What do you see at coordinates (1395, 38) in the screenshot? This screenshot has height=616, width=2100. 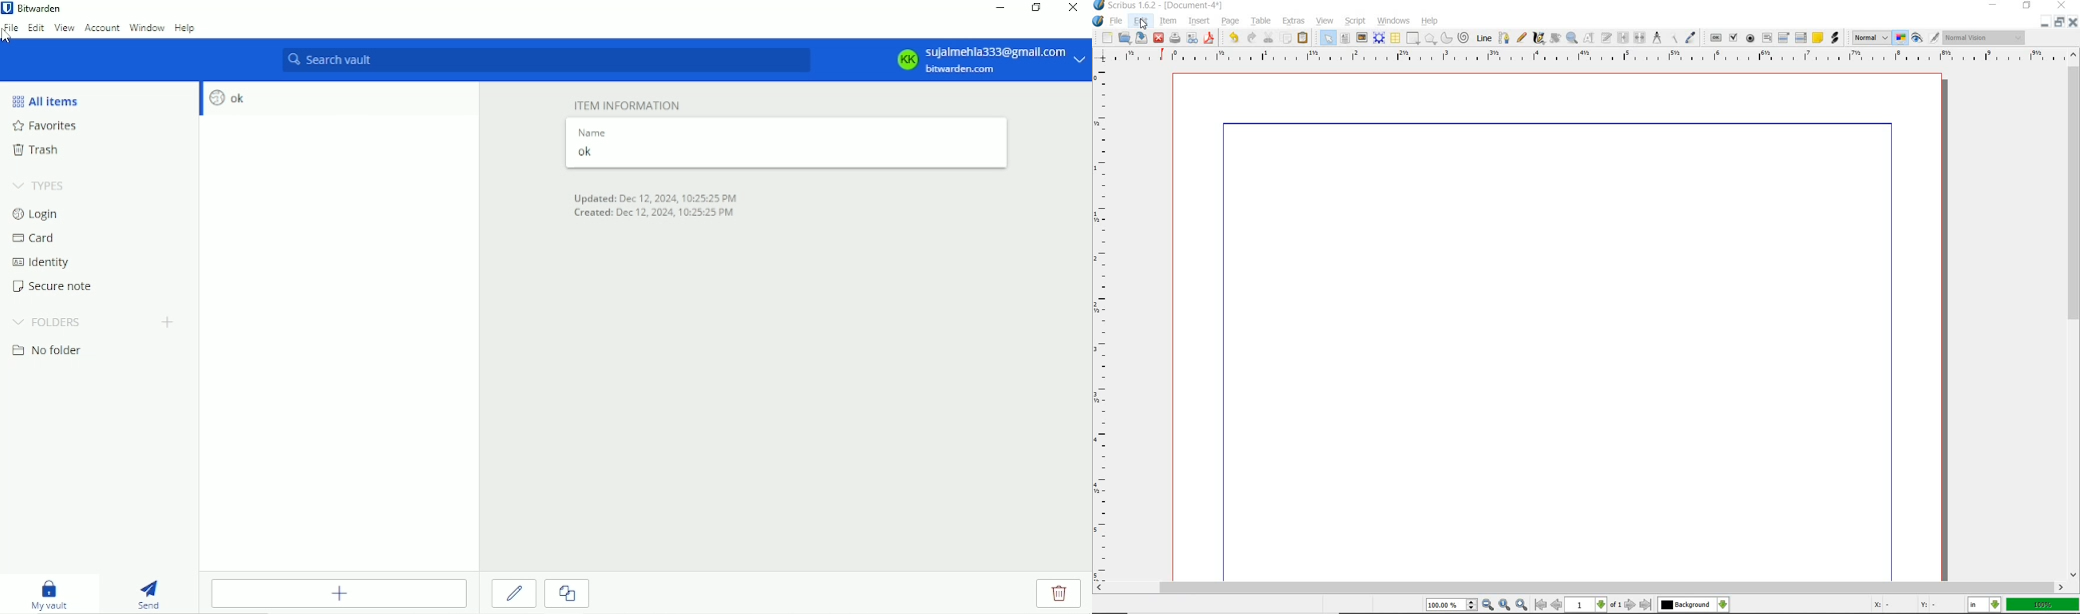 I see `table` at bounding box center [1395, 38].